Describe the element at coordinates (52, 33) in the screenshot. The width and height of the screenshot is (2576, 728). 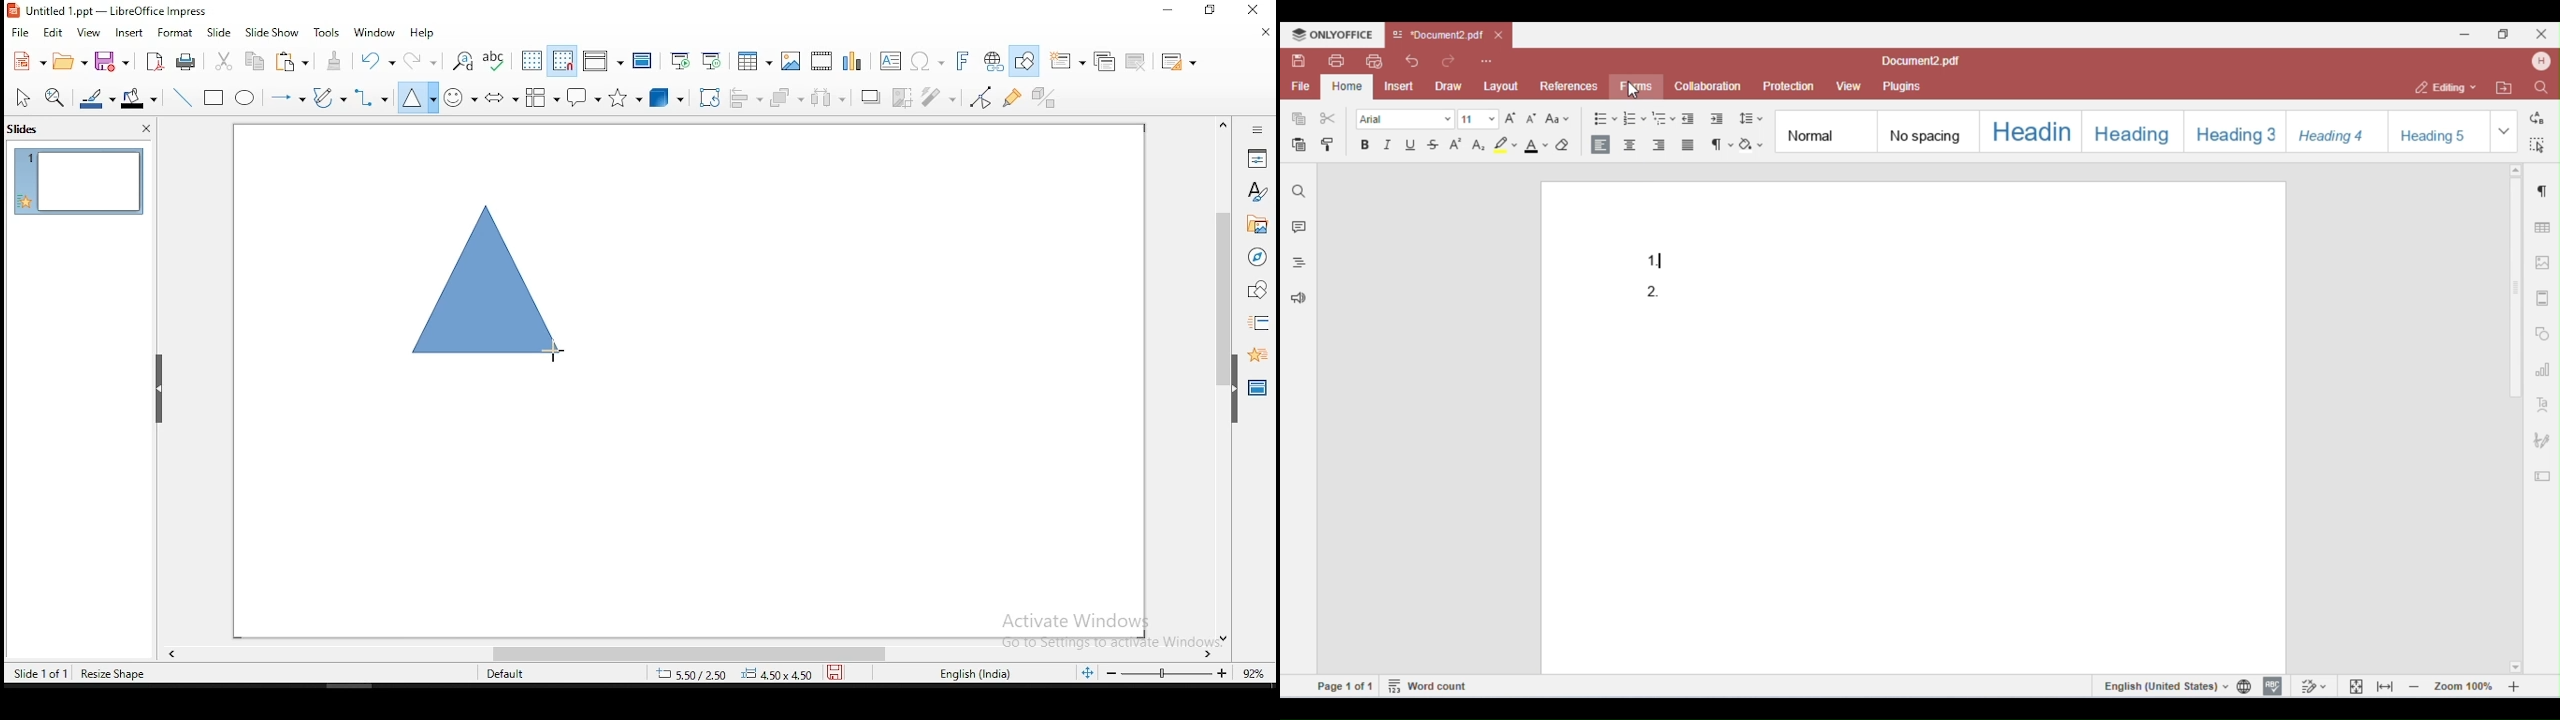
I see `edit` at that location.